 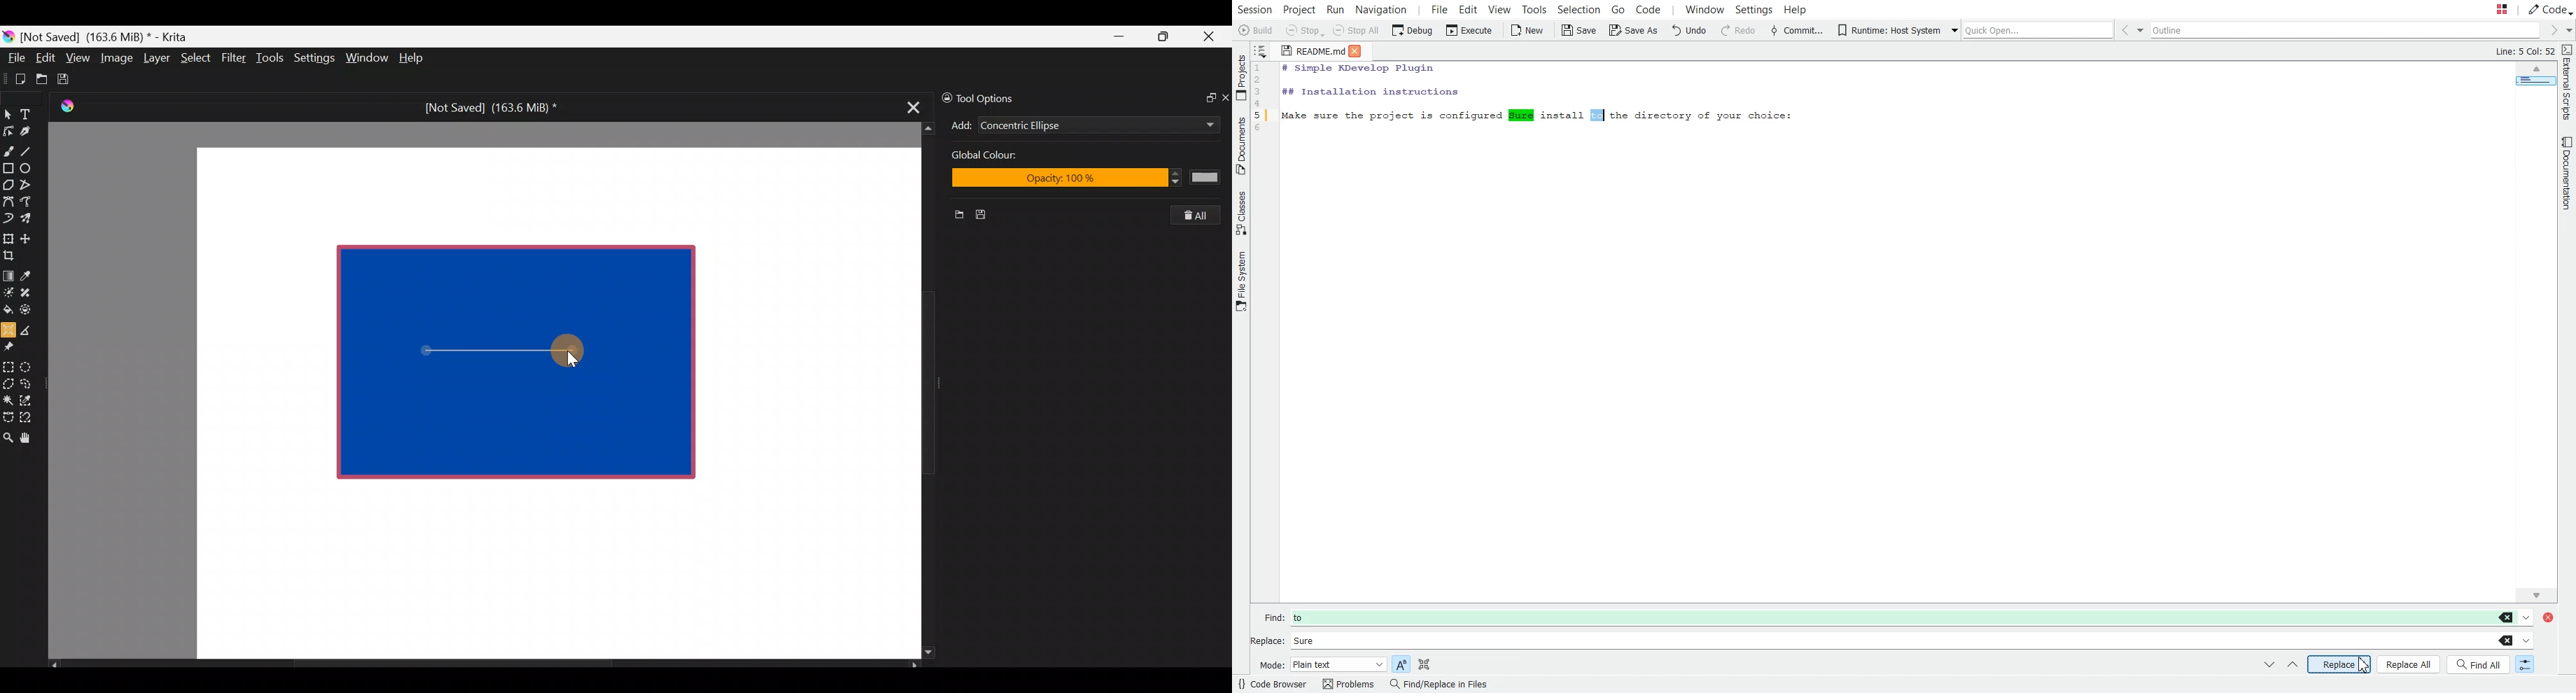 I want to click on Measure the distance between two points, so click(x=30, y=326).